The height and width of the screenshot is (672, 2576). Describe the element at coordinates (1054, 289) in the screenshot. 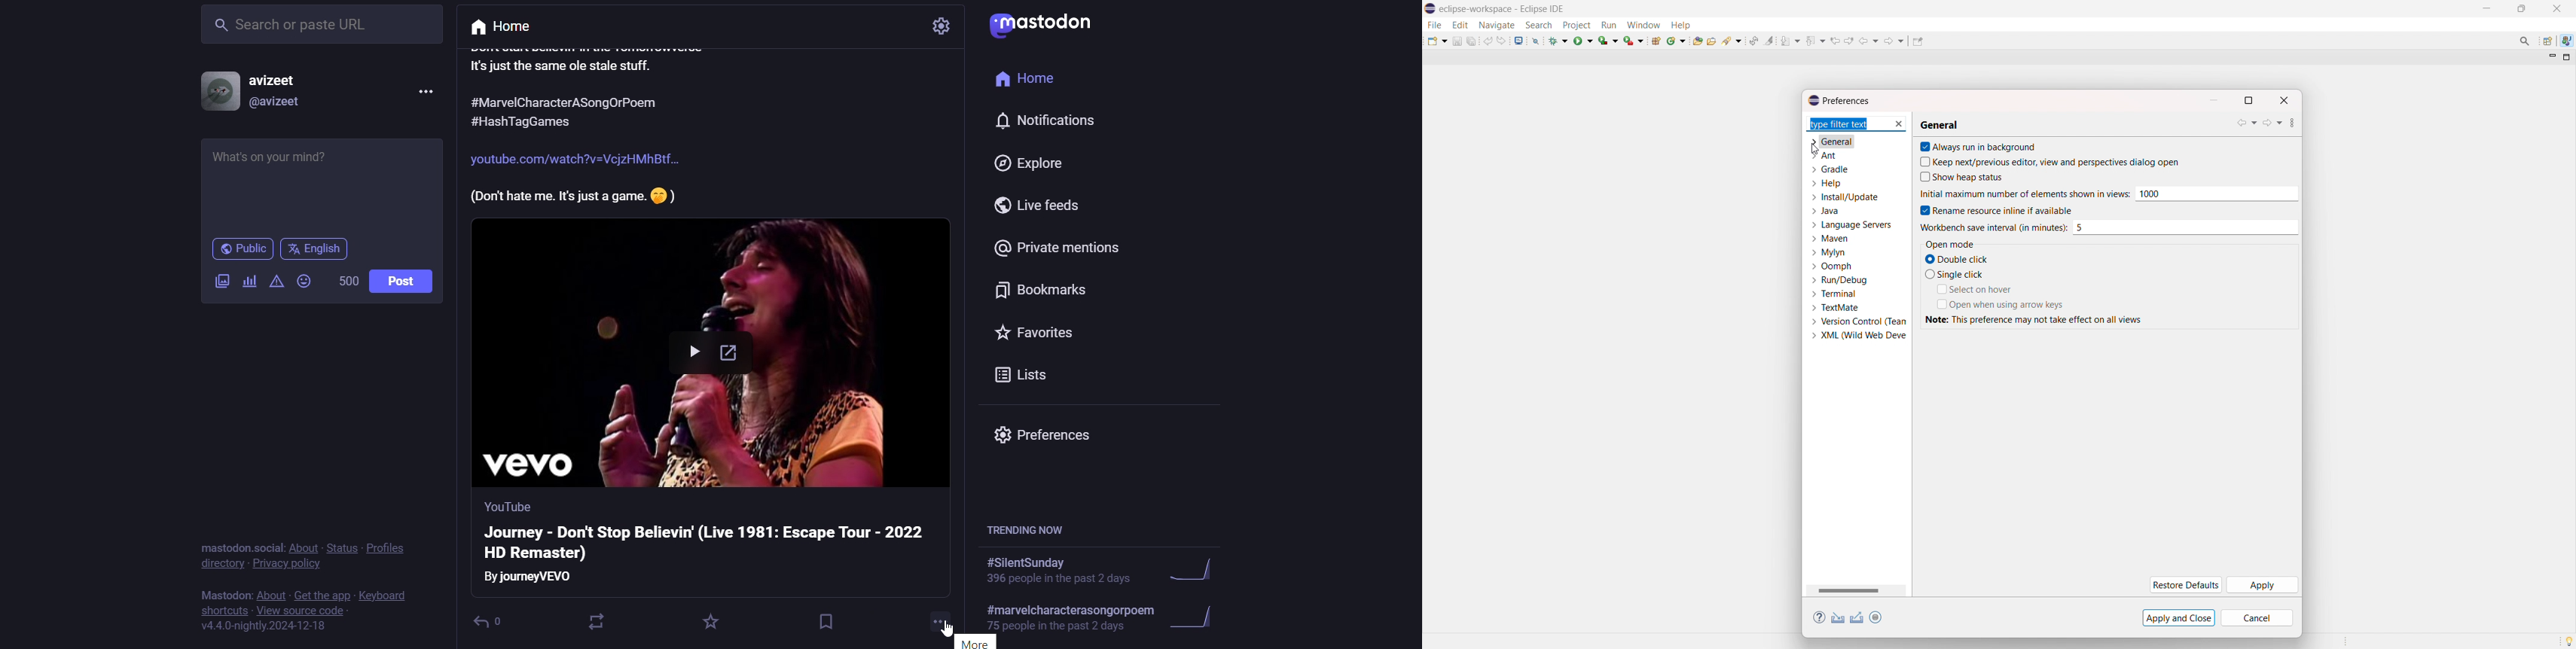

I see `bookmarks` at that location.